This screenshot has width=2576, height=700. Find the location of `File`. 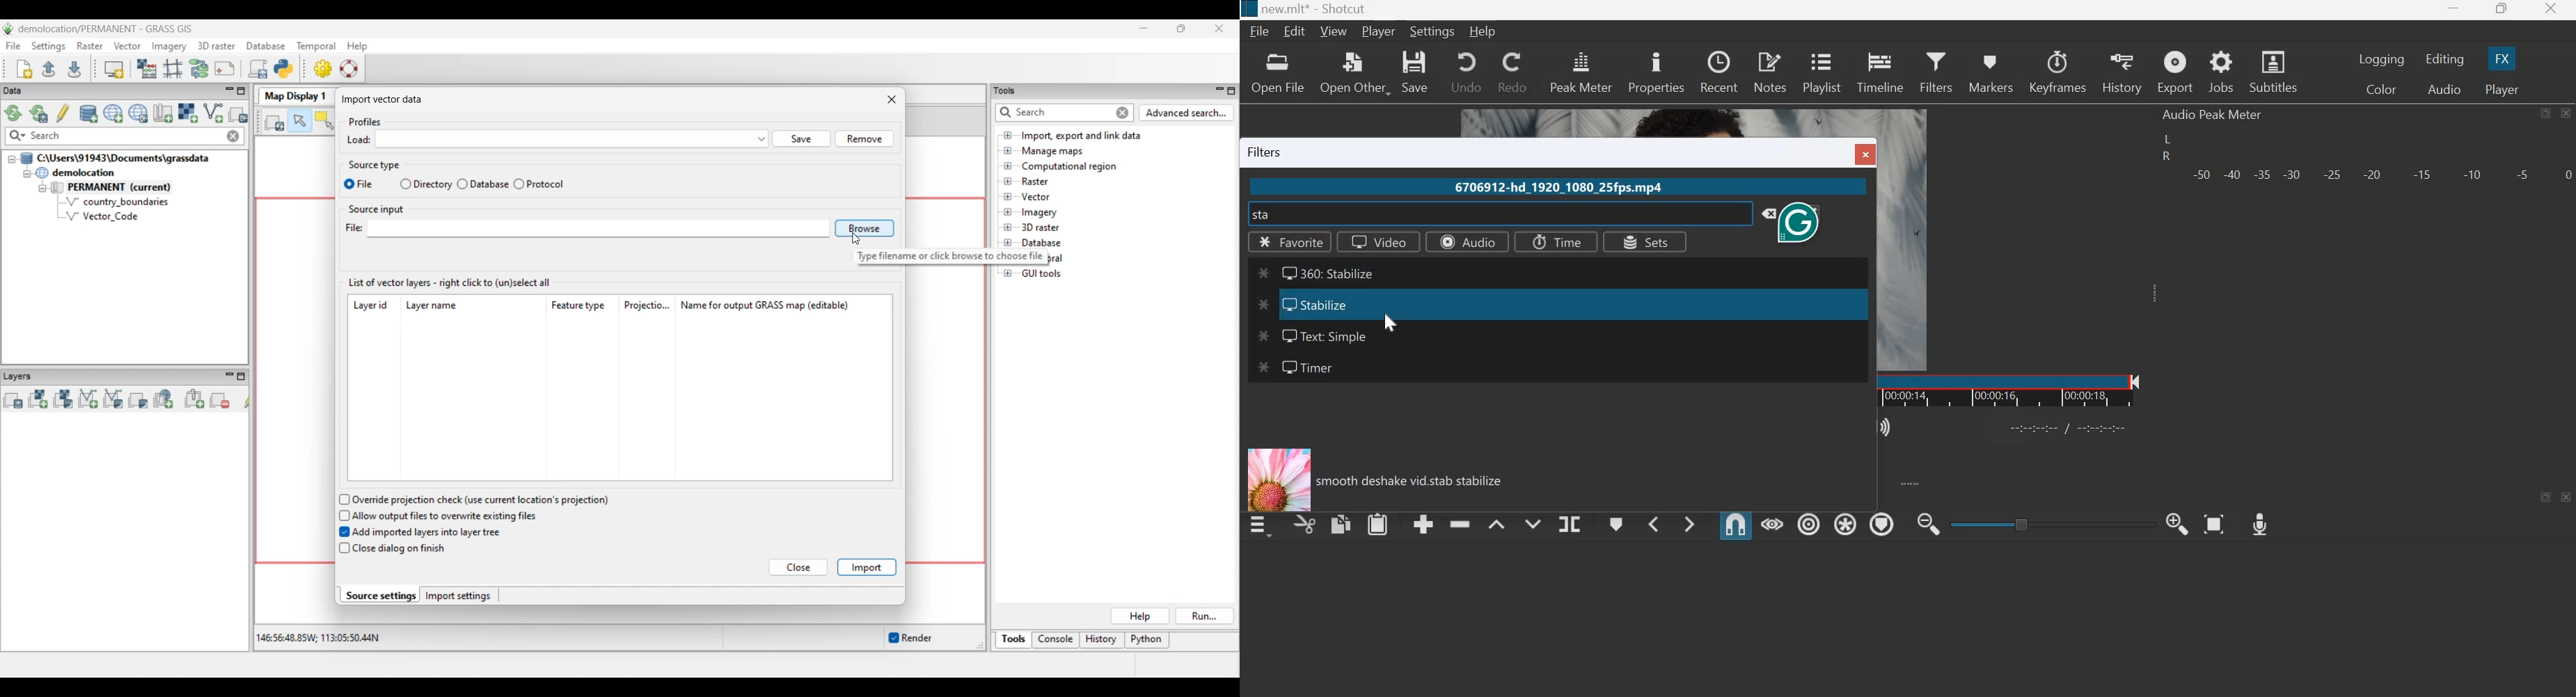

File is located at coordinates (1260, 31).